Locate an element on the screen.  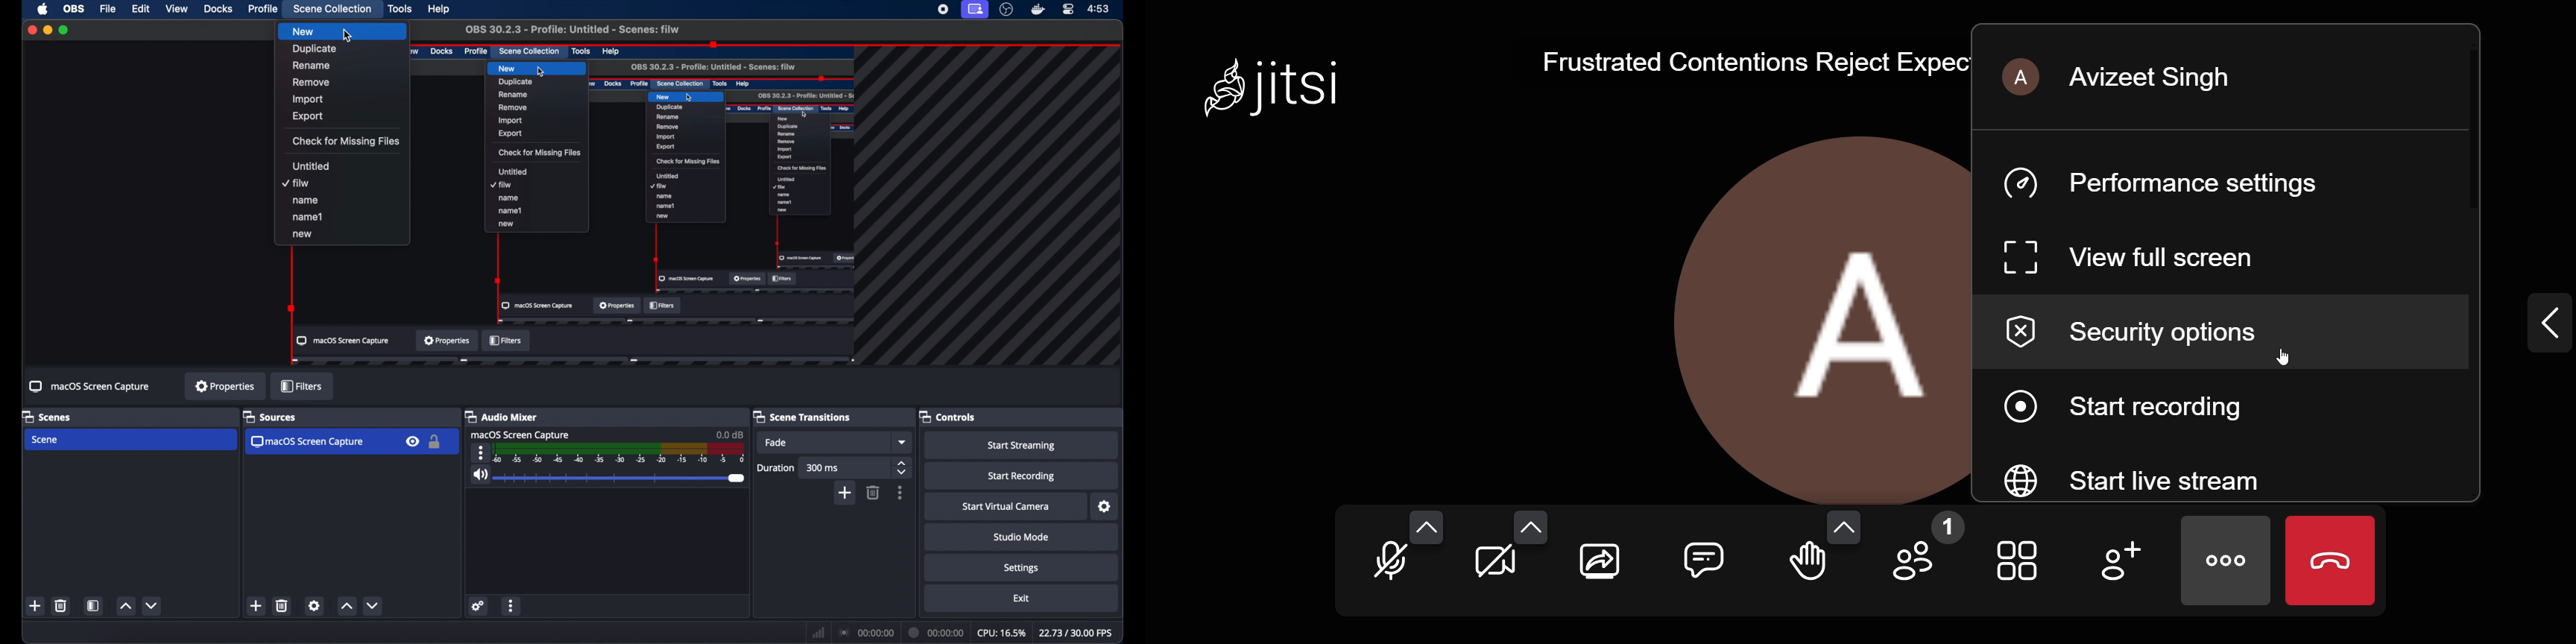
macos screen capture is located at coordinates (311, 442).